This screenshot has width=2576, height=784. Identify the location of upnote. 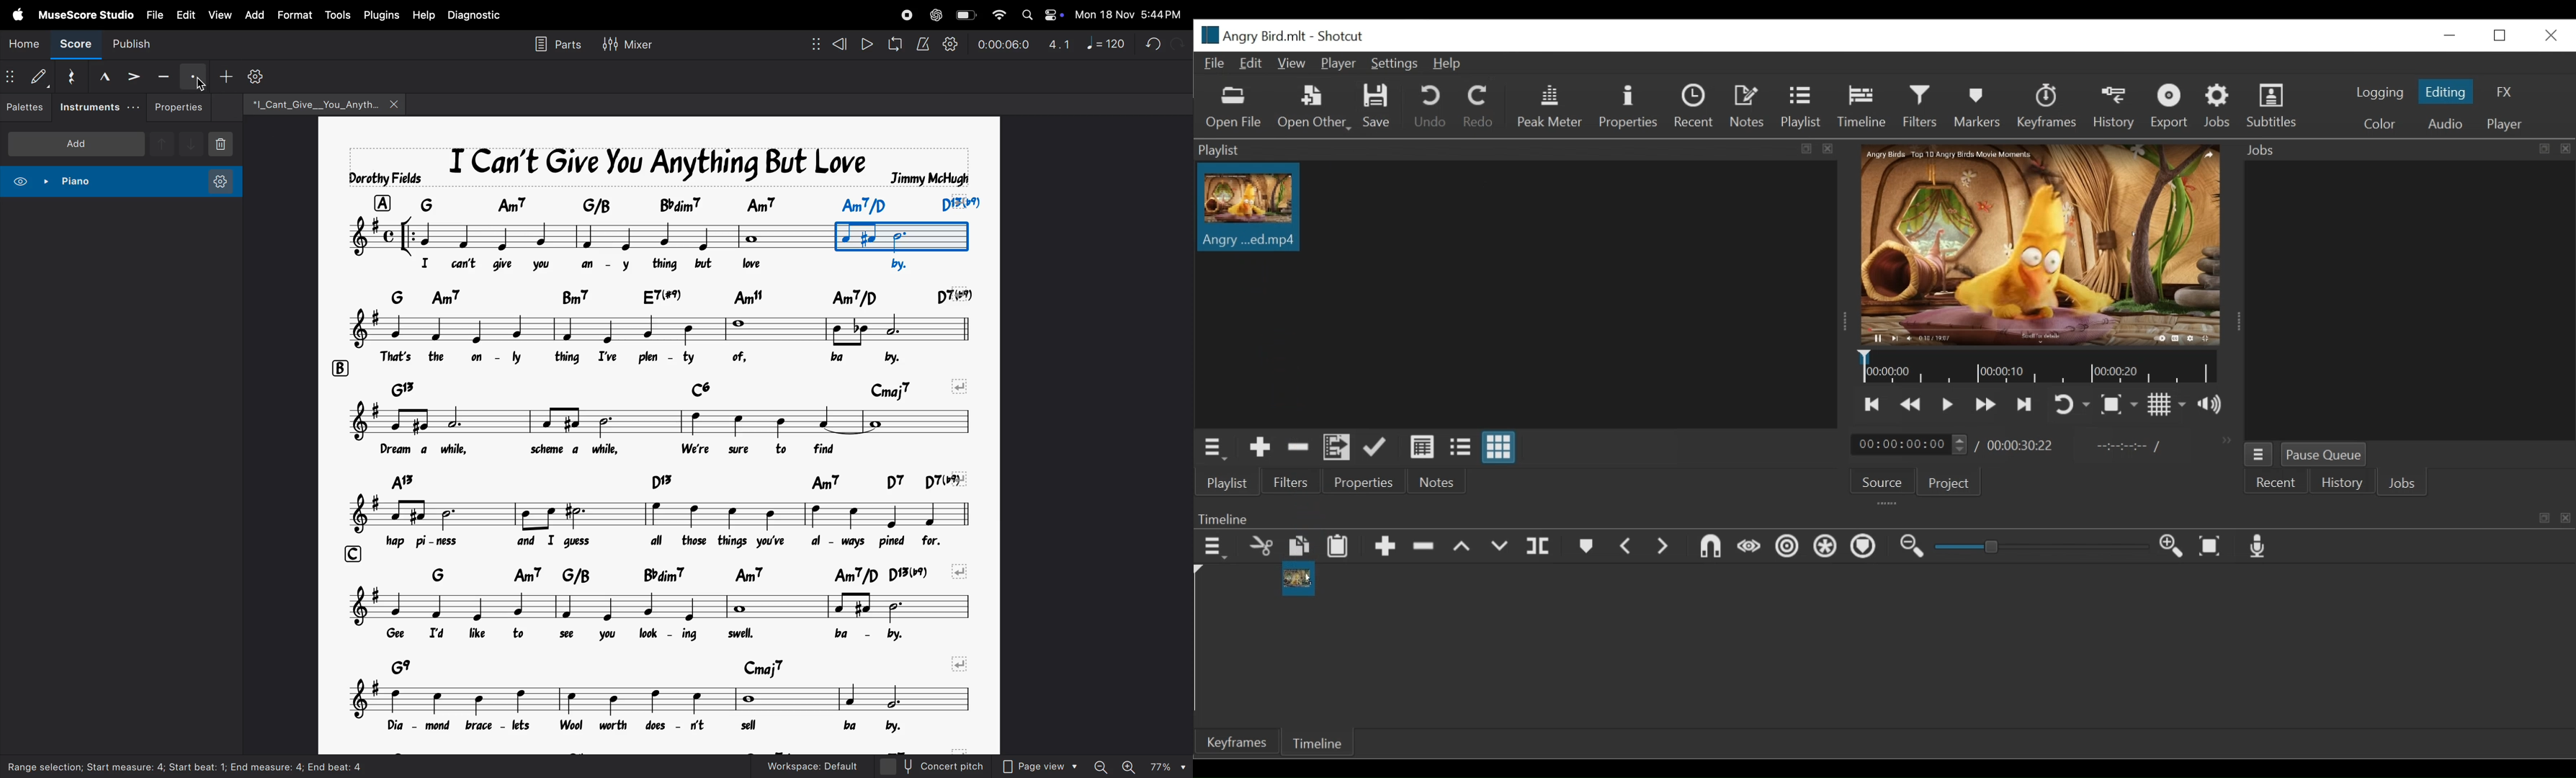
(162, 147).